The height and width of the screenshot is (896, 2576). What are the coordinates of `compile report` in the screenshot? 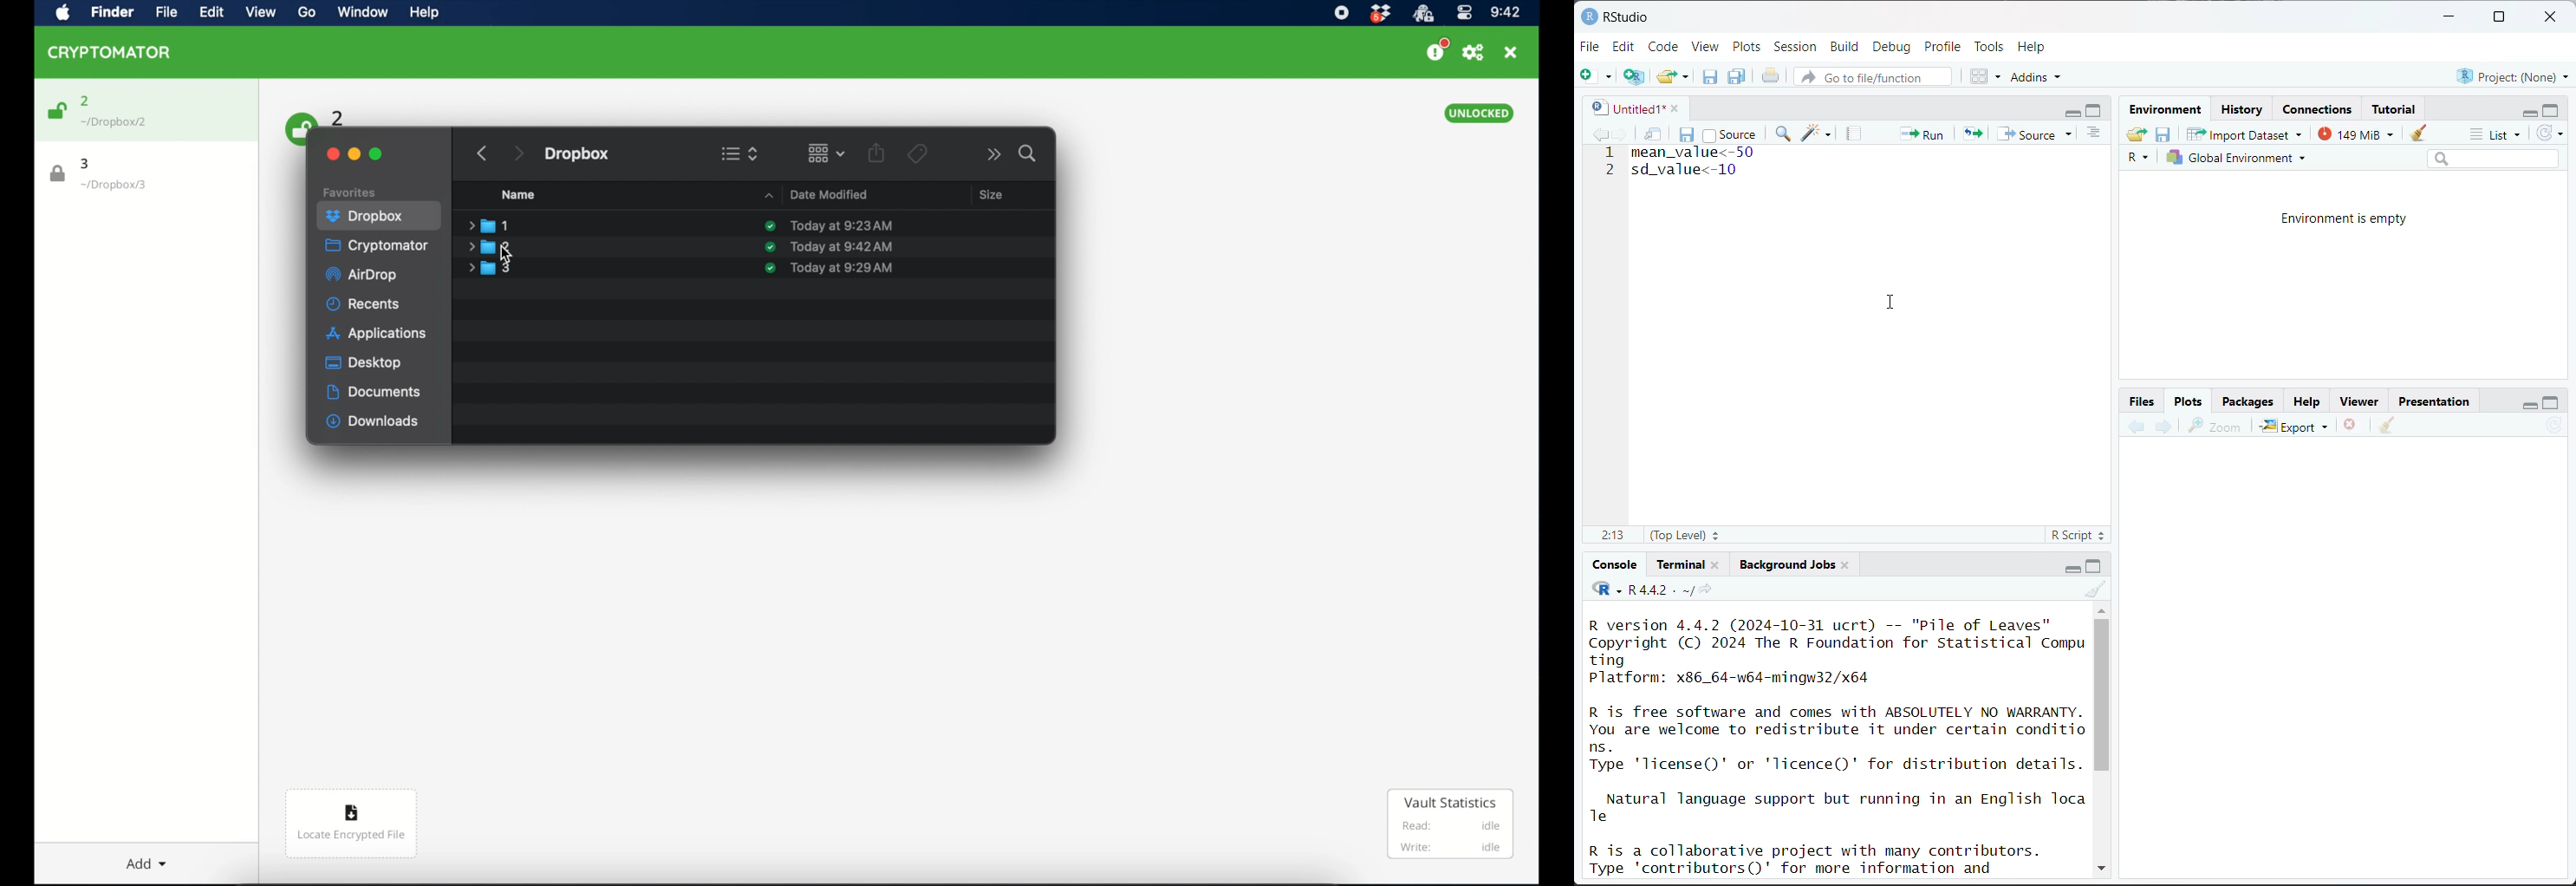 It's located at (1856, 134).